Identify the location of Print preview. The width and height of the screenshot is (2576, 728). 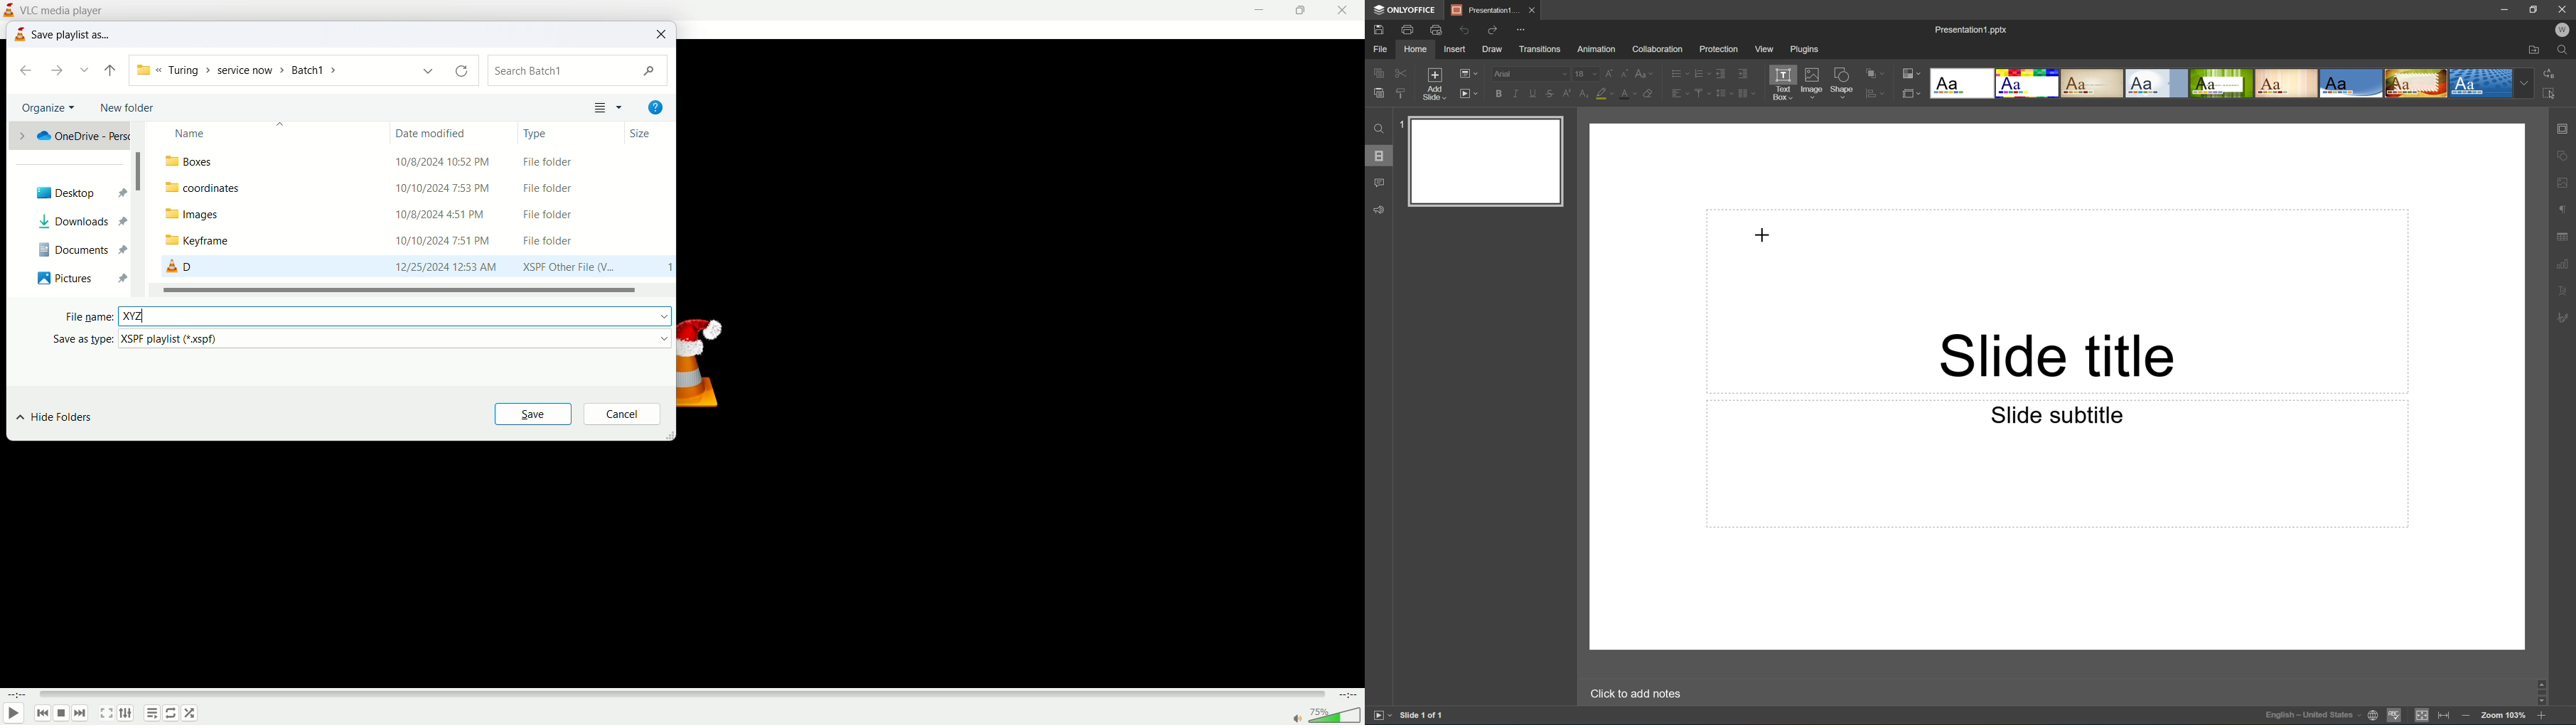
(1436, 30).